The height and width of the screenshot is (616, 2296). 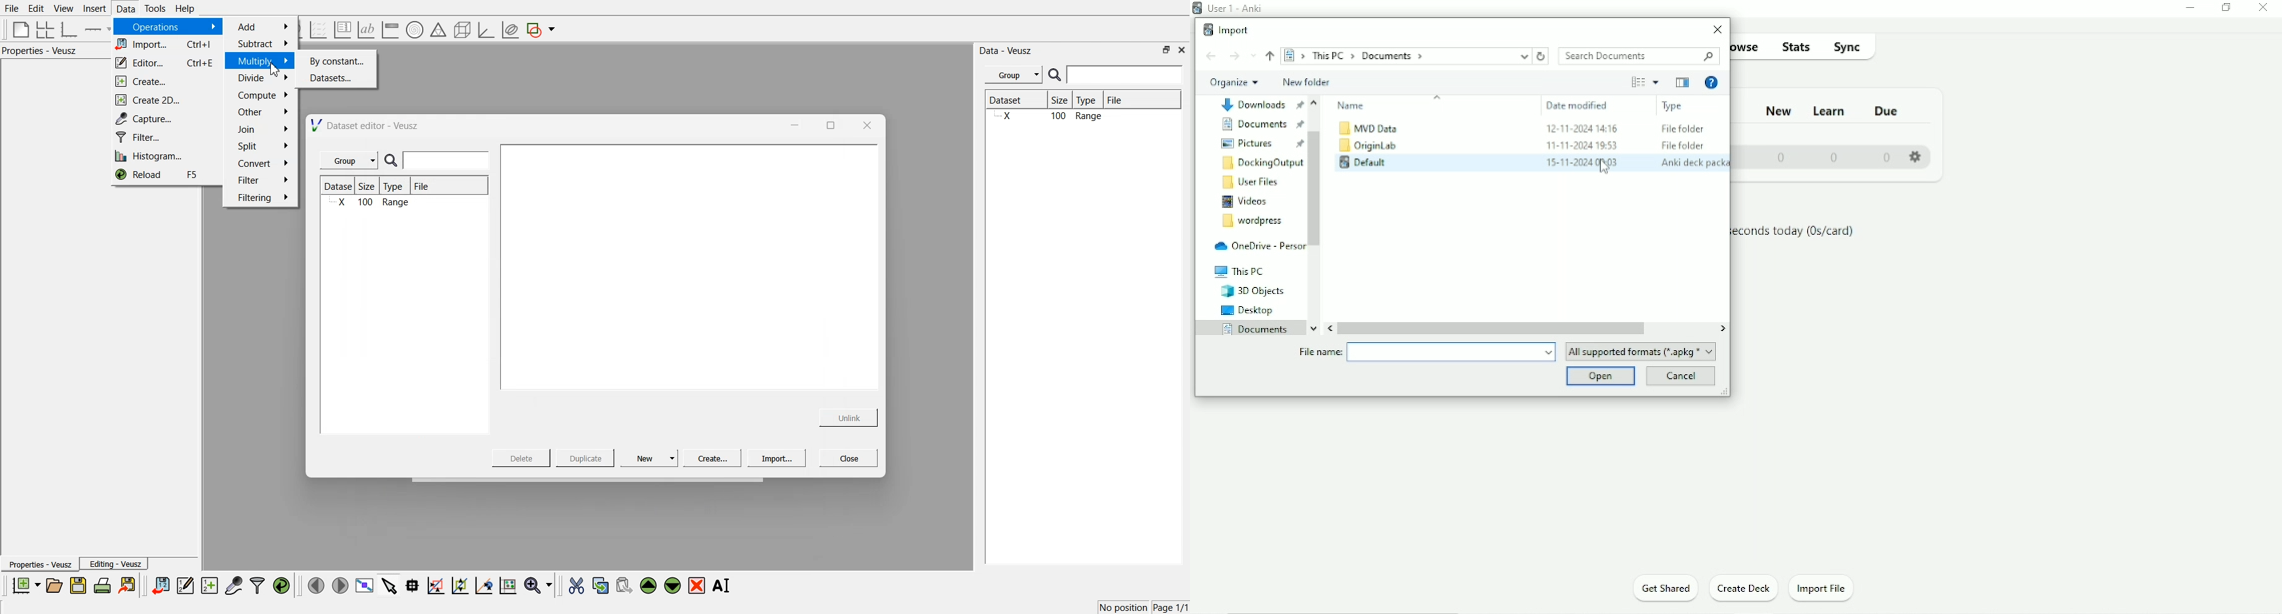 What do you see at coordinates (1657, 82) in the screenshot?
I see `More Options` at bounding box center [1657, 82].